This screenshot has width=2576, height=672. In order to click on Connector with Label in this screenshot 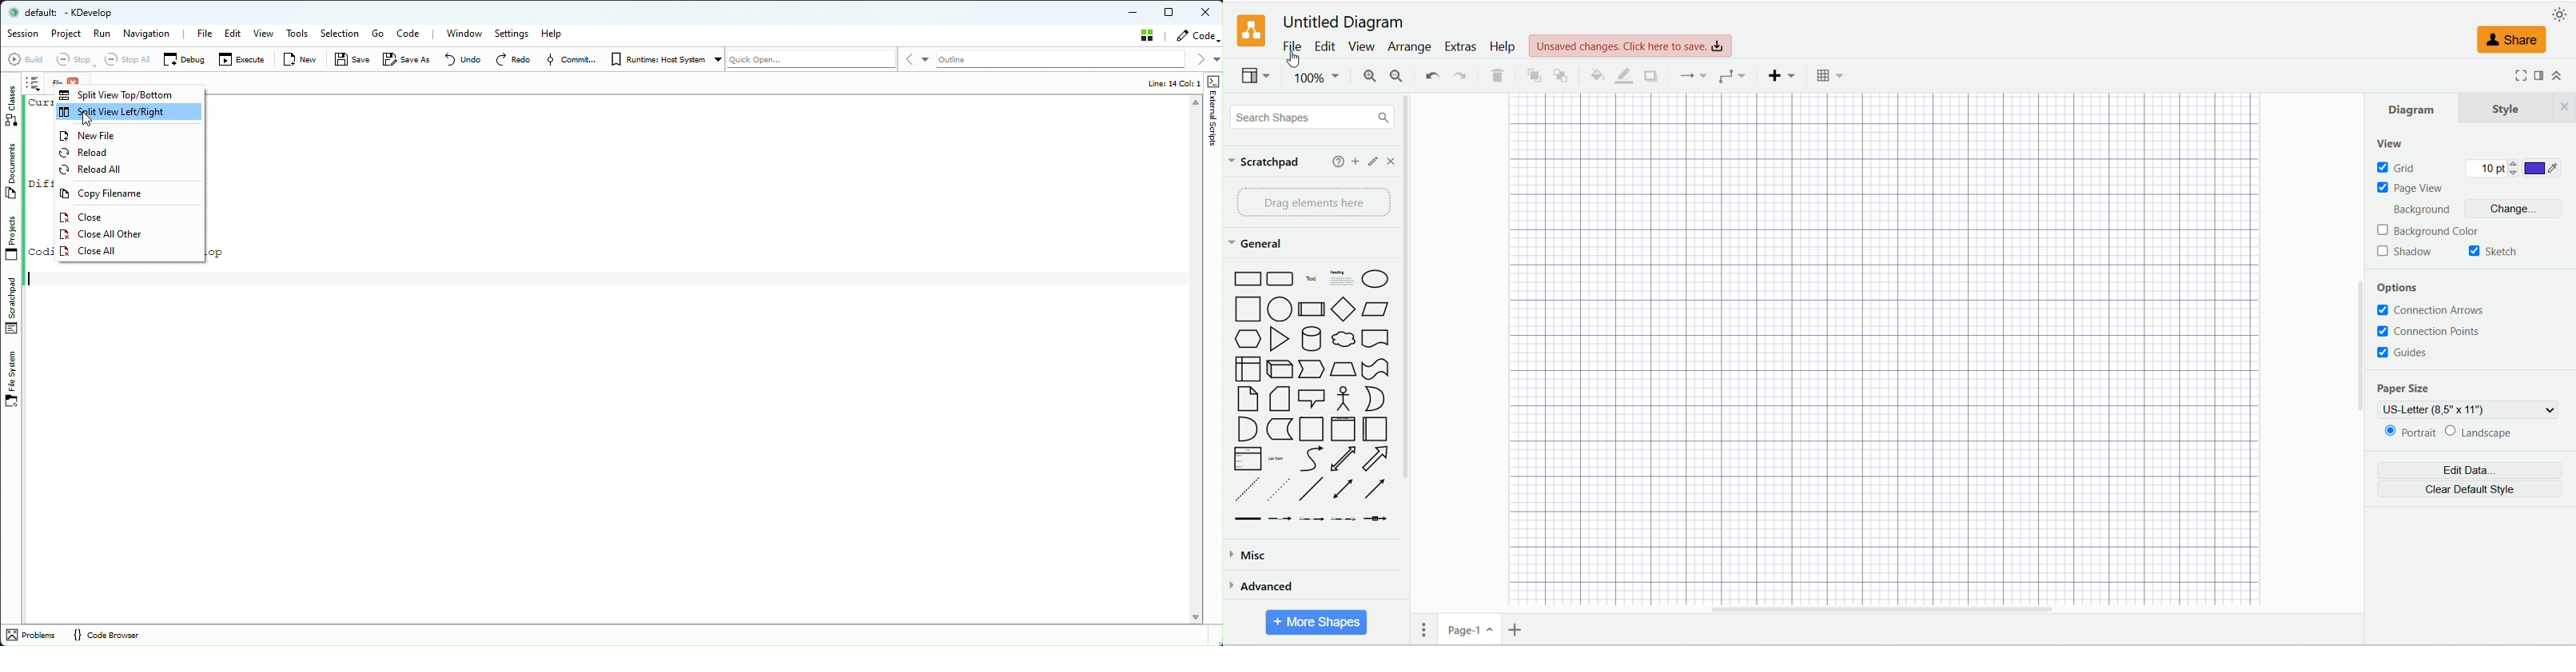, I will do `click(1281, 520)`.